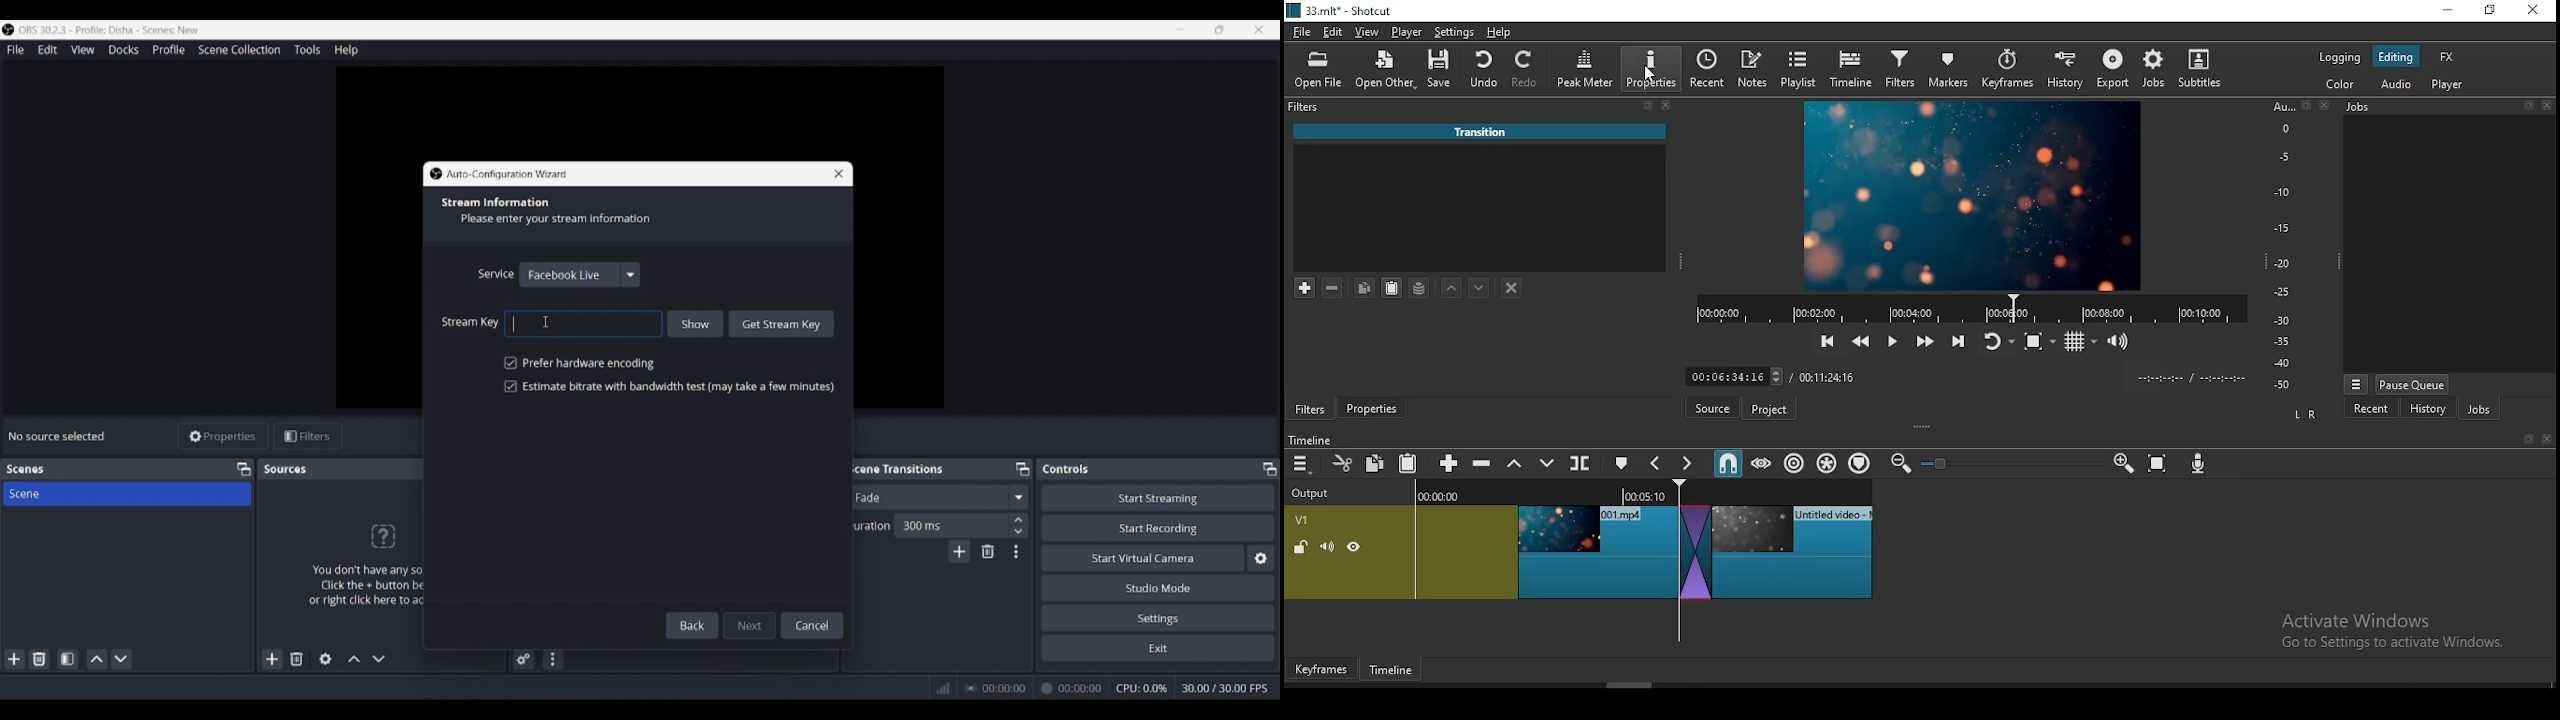  Describe the element at coordinates (243, 469) in the screenshot. I see `Float scenes` at that location.